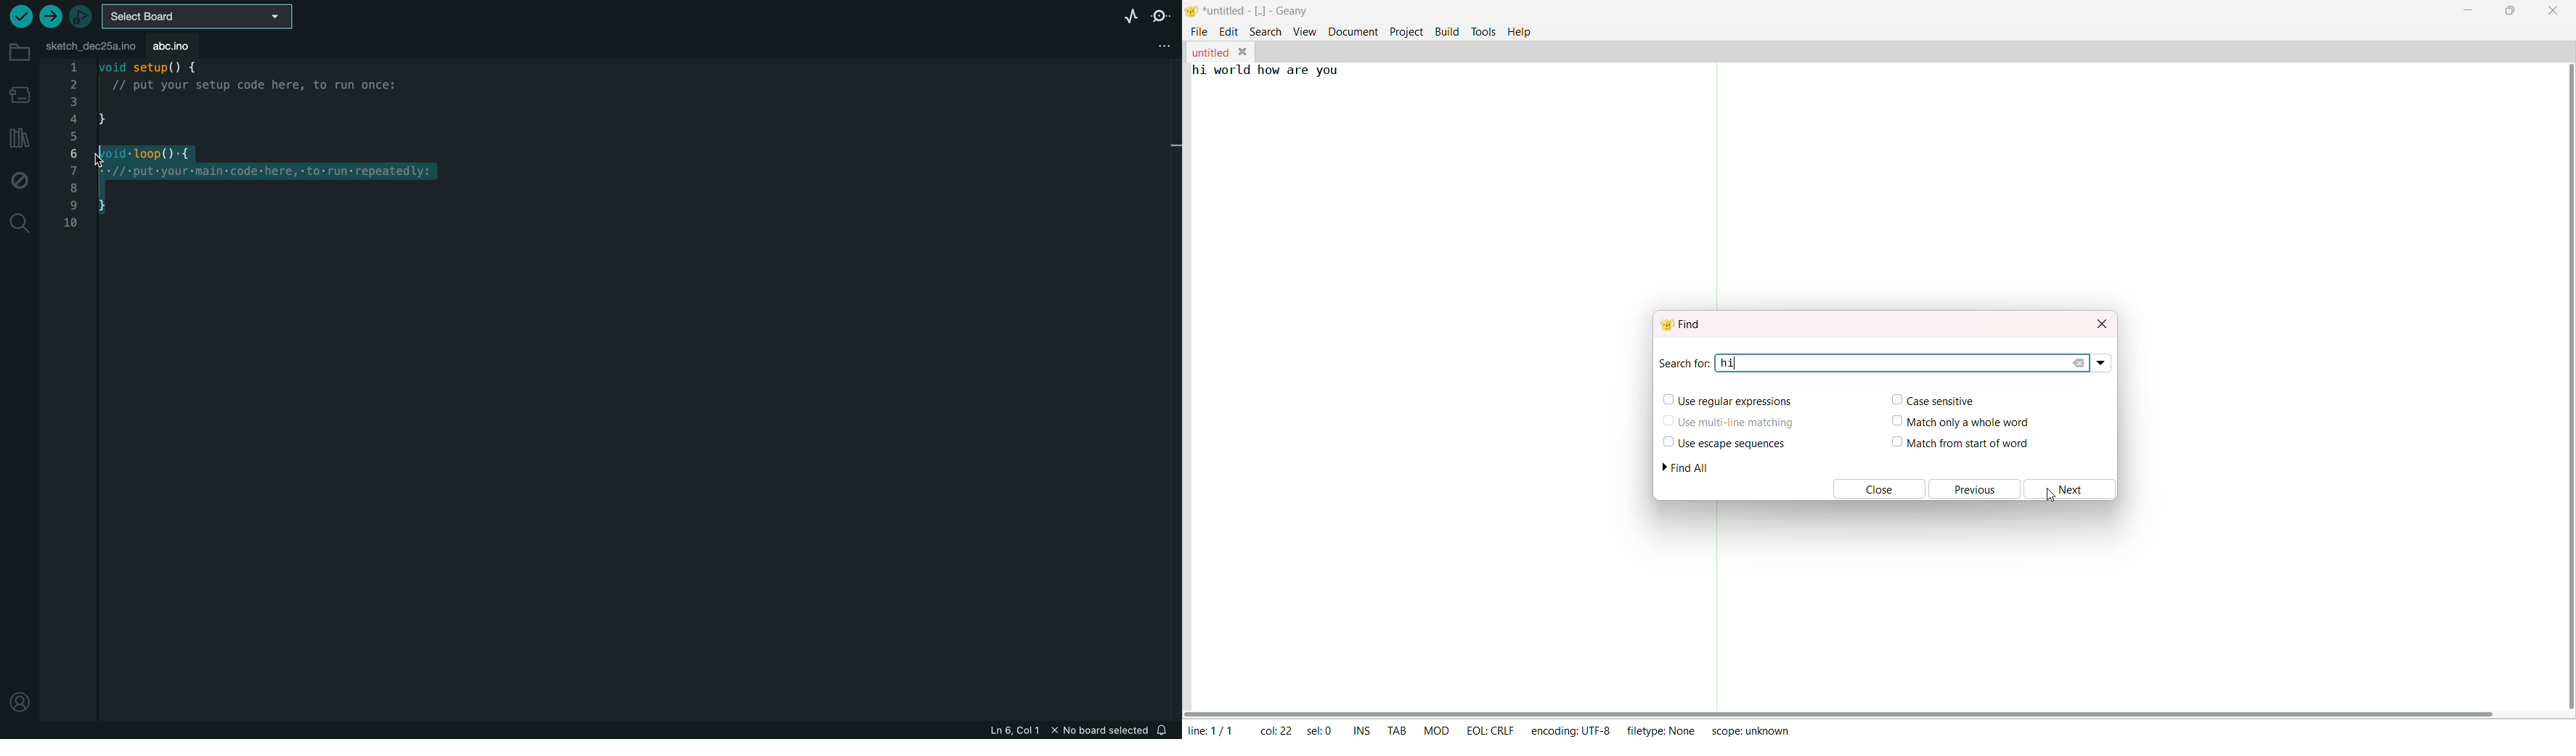 This screenshot has height=756, width=2576. I want to click on line: 1/1, so click(1211, 730).